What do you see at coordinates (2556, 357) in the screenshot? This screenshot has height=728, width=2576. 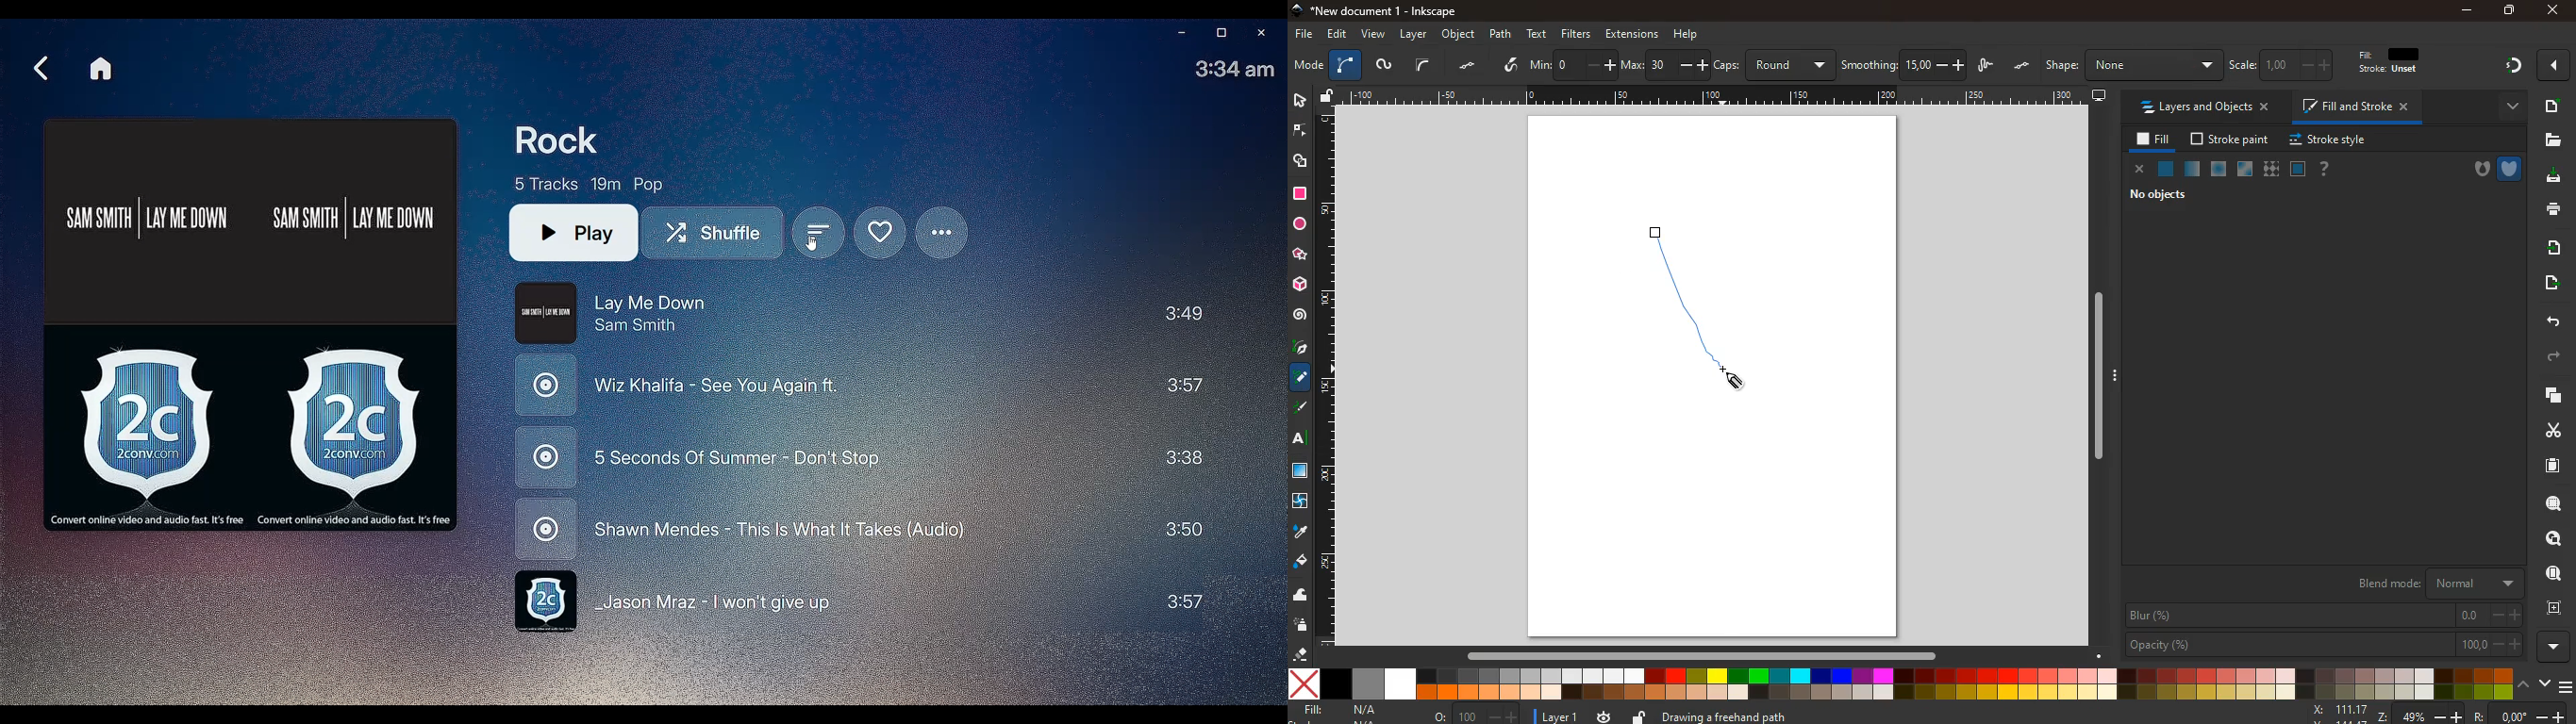 I see `forward` at bounding box center [2556, 357].